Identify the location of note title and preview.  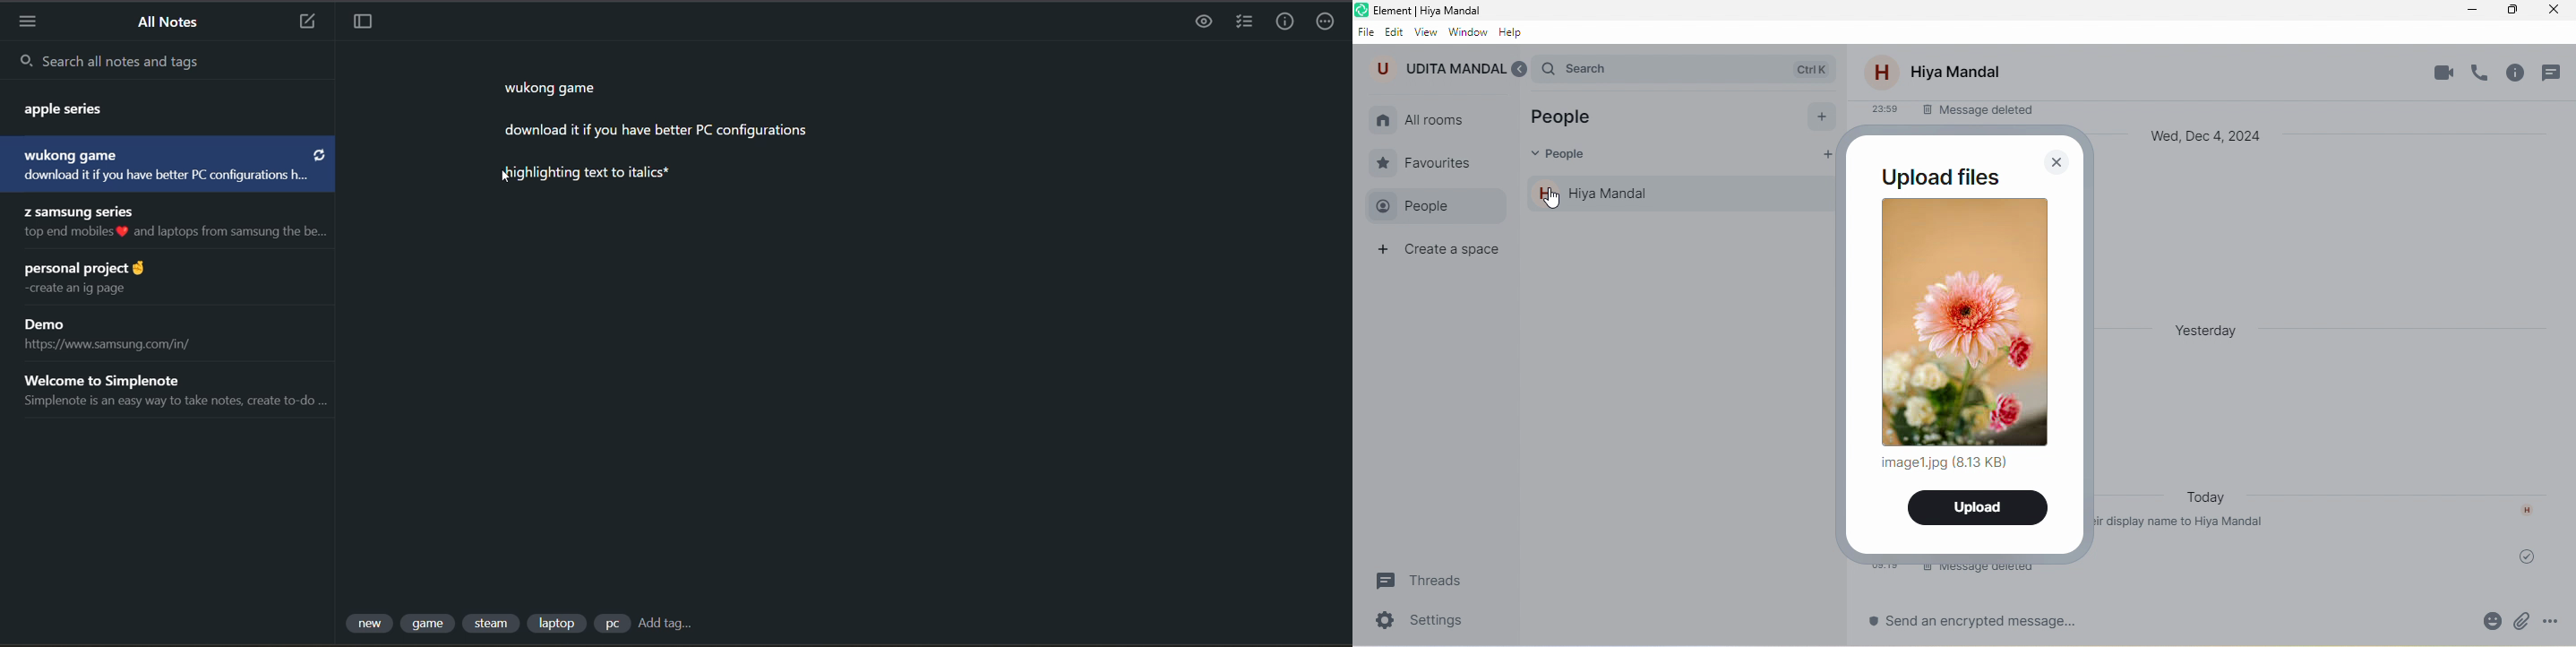
(180, 225).